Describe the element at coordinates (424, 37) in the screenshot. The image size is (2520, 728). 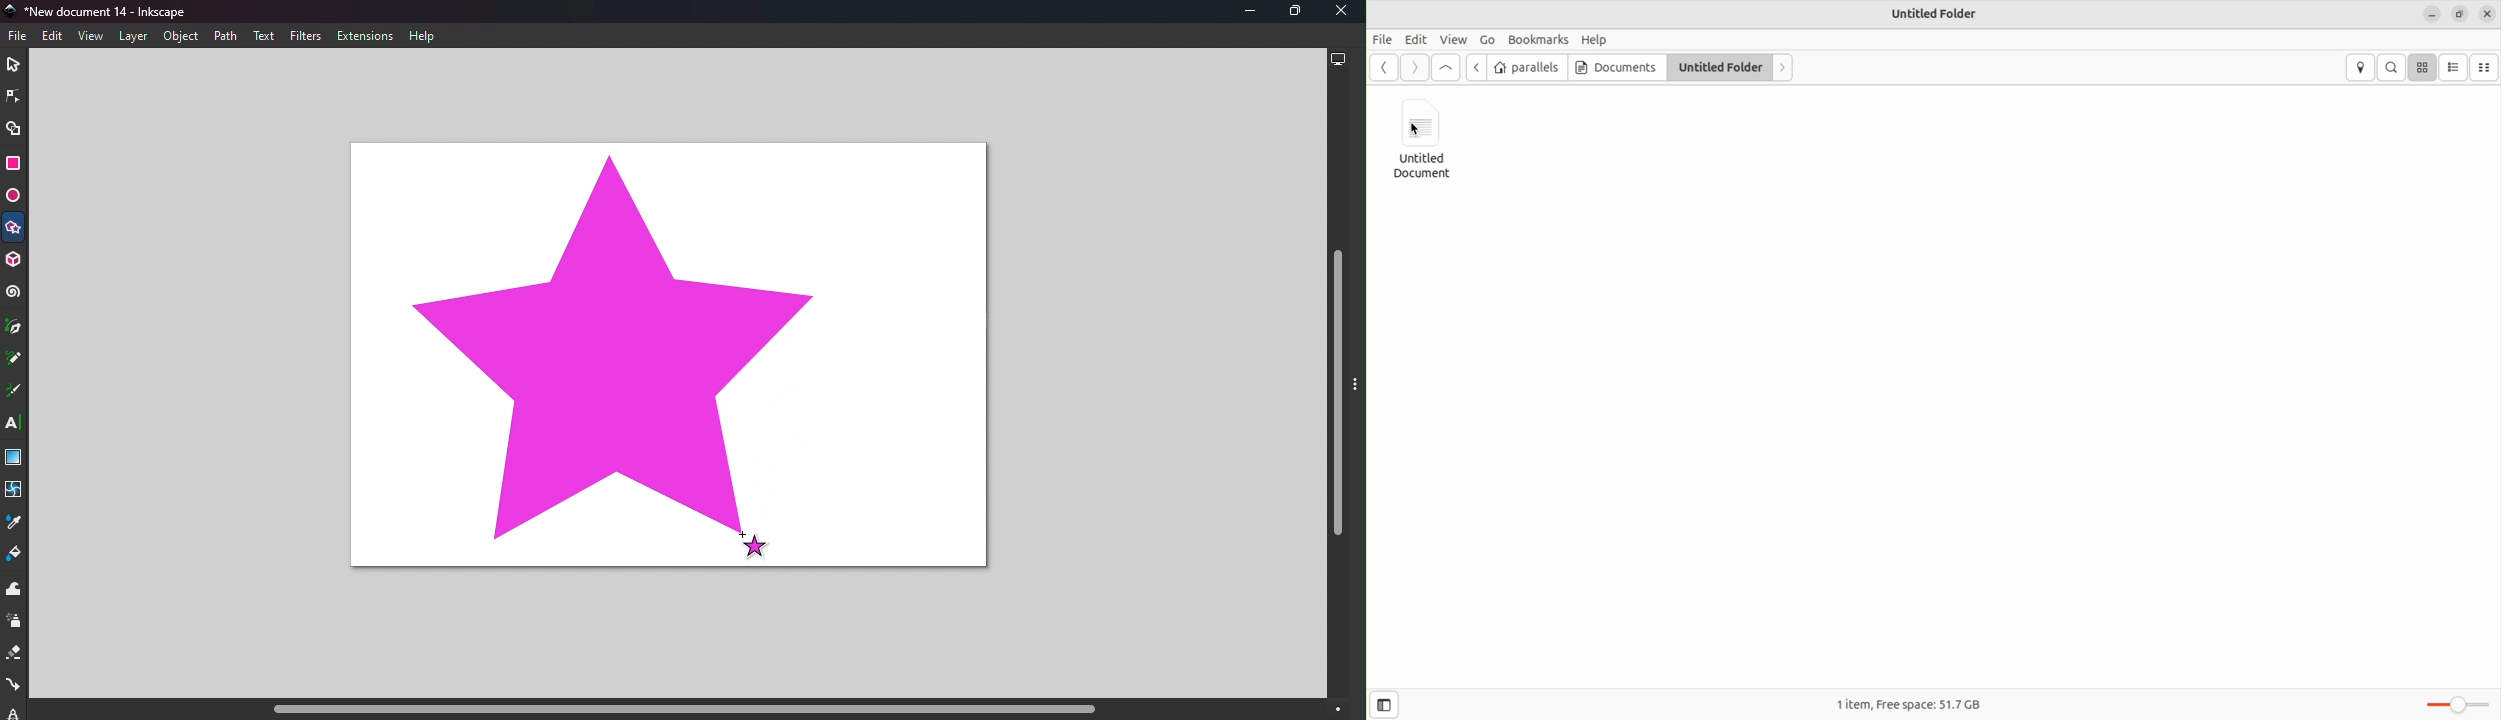
I see `Help` at that location.